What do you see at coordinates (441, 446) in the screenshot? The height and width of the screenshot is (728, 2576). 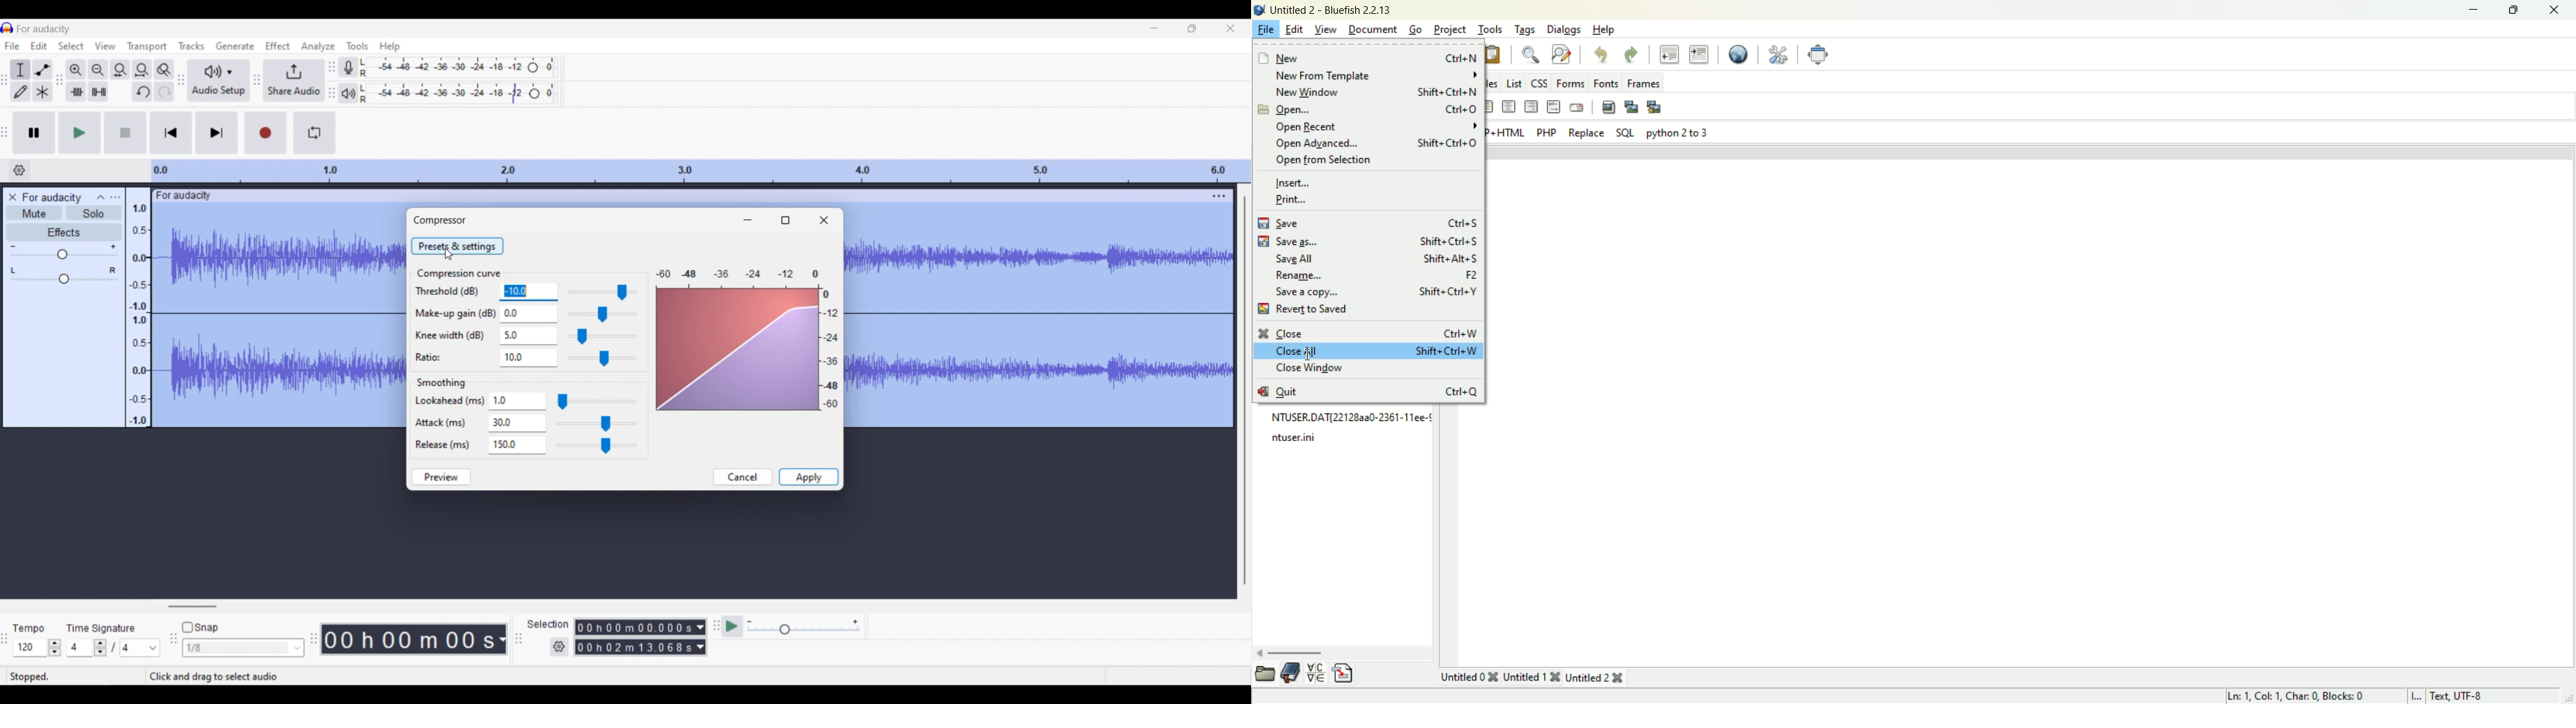 I see `ll Release (ms)` at bounding box center [441, 446].